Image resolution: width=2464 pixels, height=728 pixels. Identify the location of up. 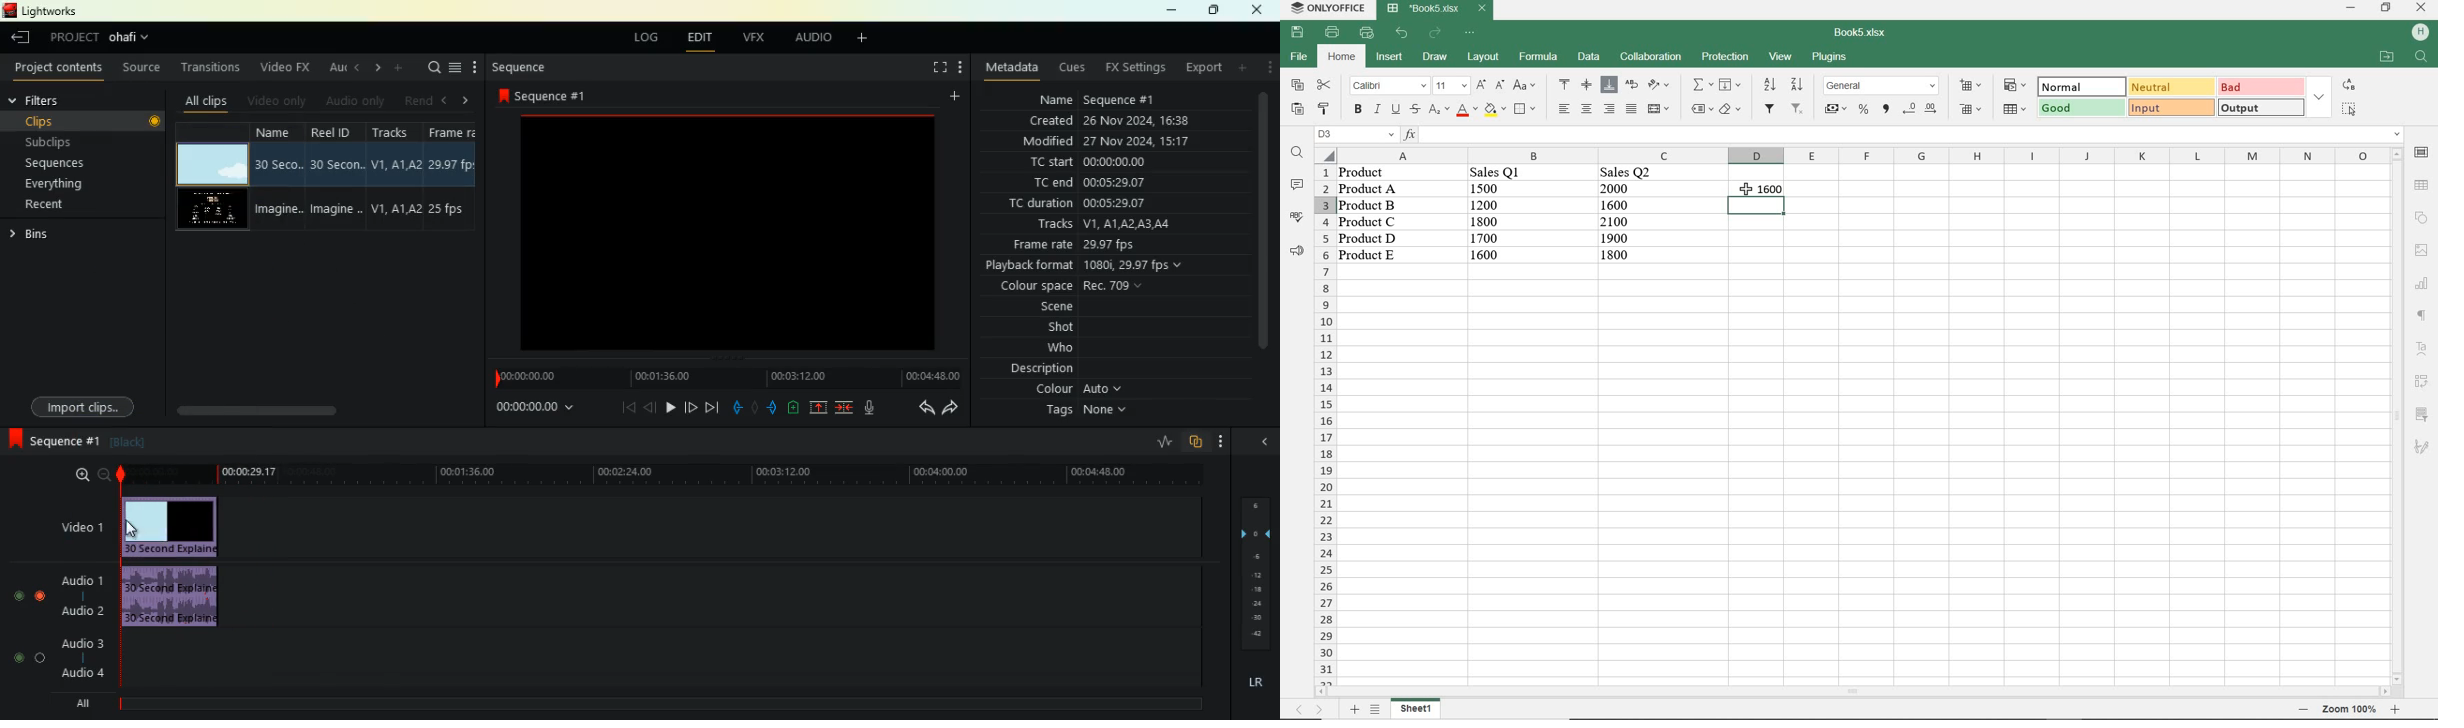
(818, 408).